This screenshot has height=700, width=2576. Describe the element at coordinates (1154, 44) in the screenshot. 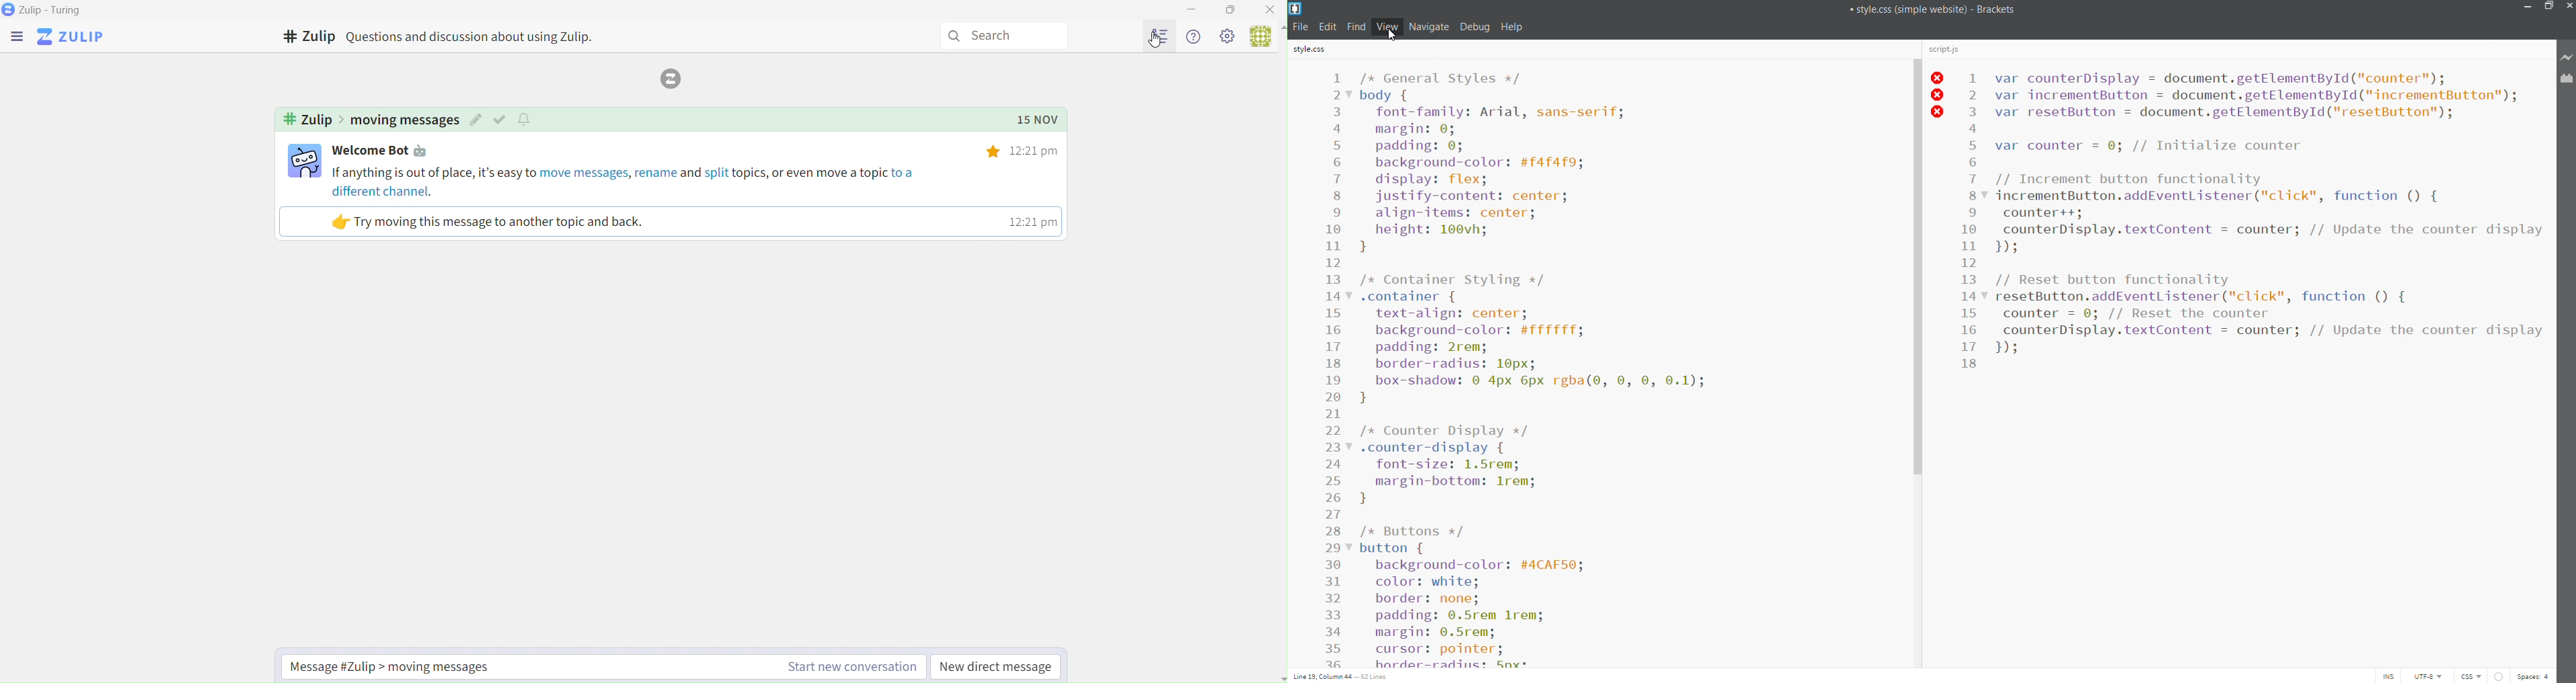

I see `cursor` at that location.